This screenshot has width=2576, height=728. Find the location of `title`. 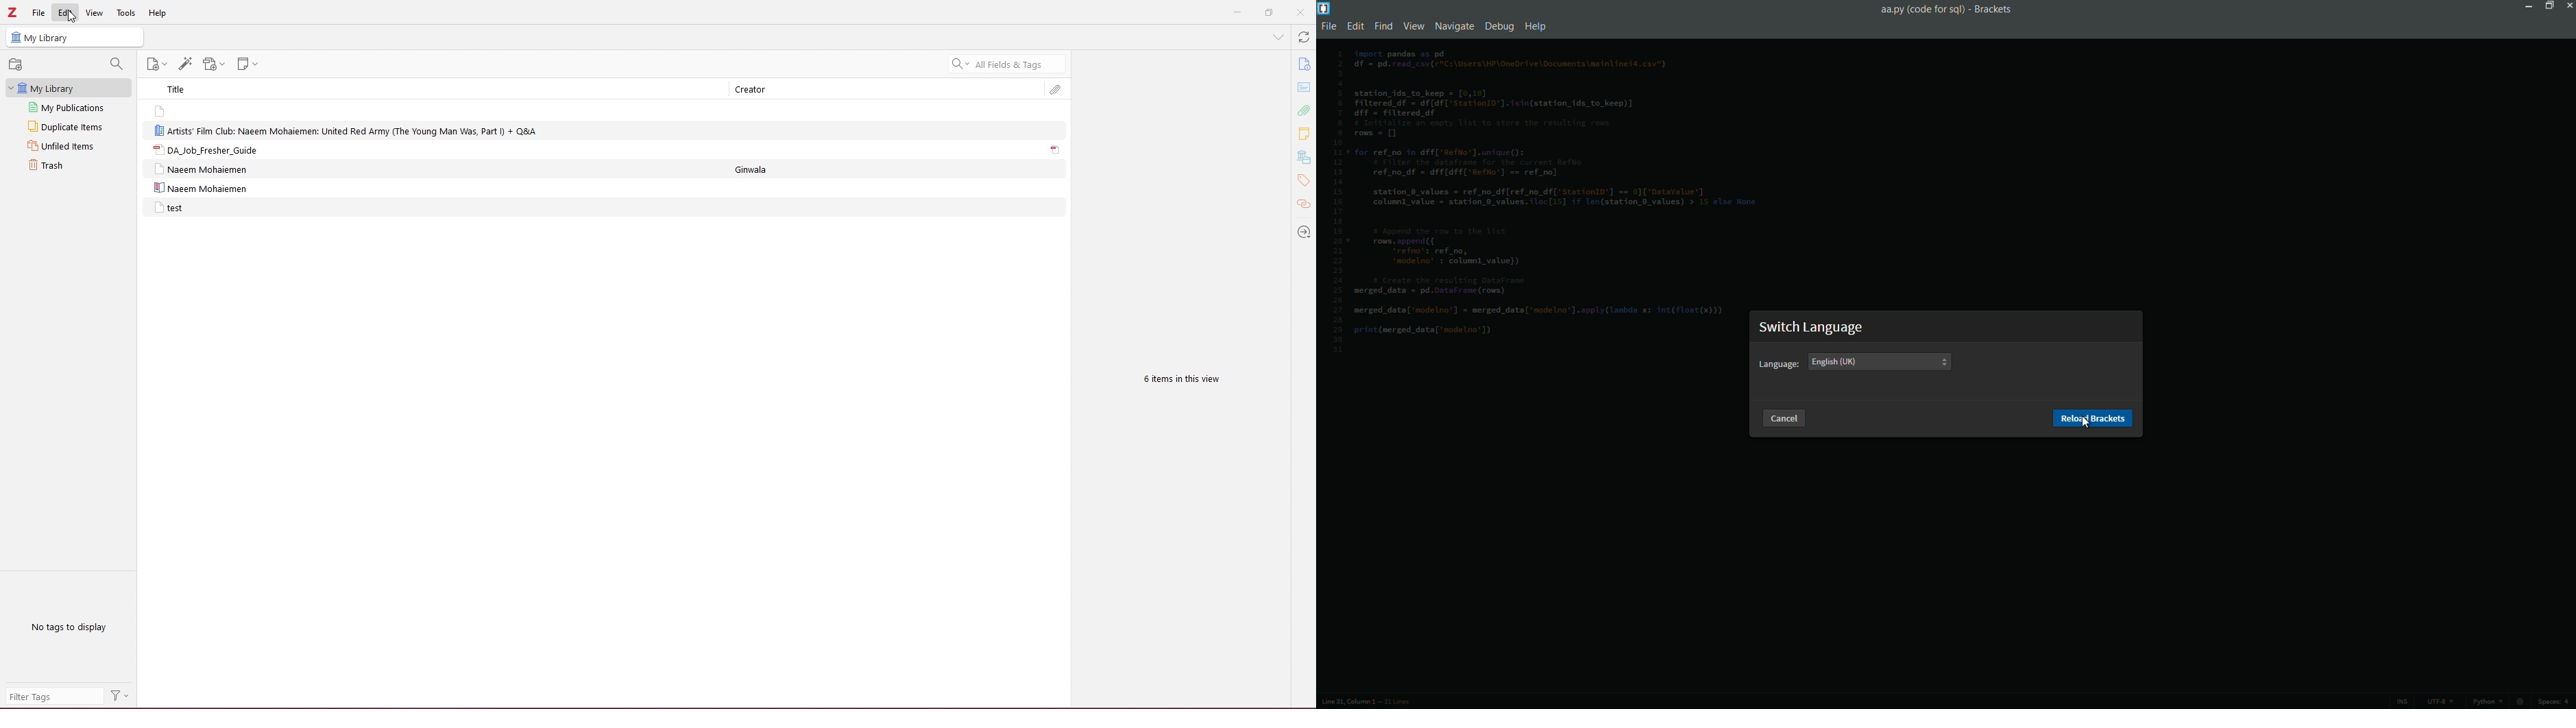

title is located at coordinates (181, 88).